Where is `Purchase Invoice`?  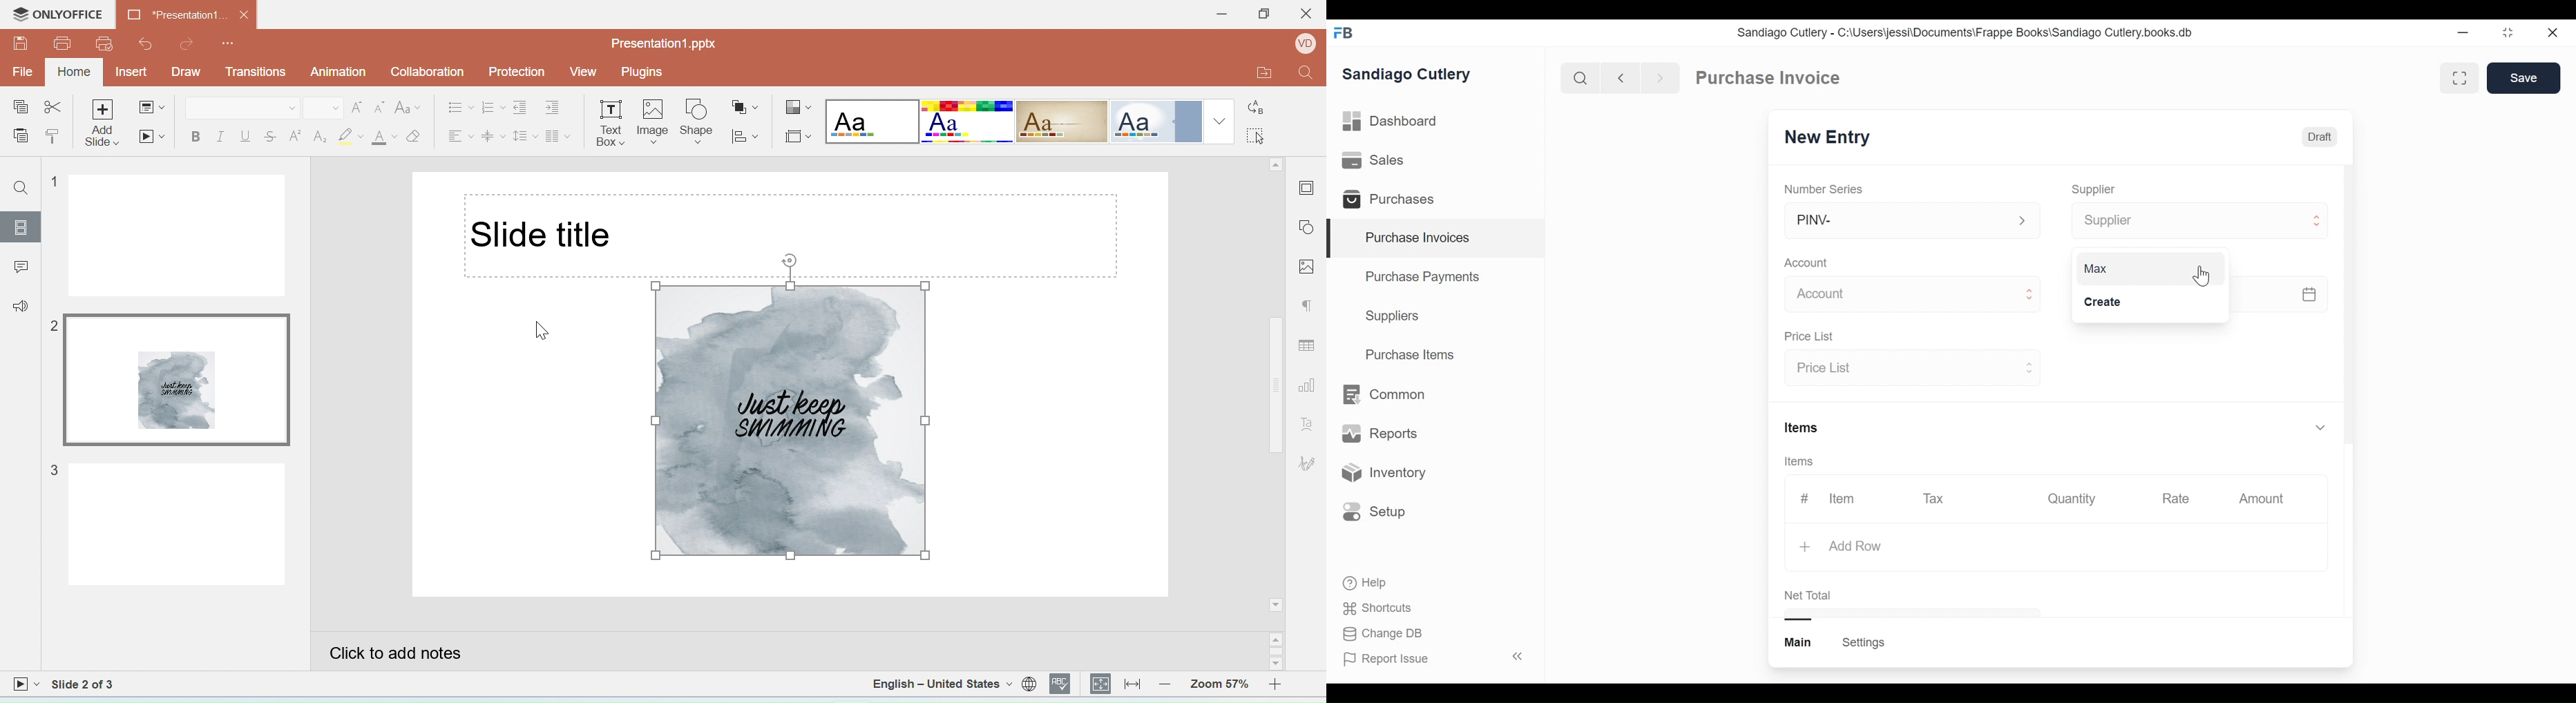
Purchase Invoice is located at coordinates (1770, 78).